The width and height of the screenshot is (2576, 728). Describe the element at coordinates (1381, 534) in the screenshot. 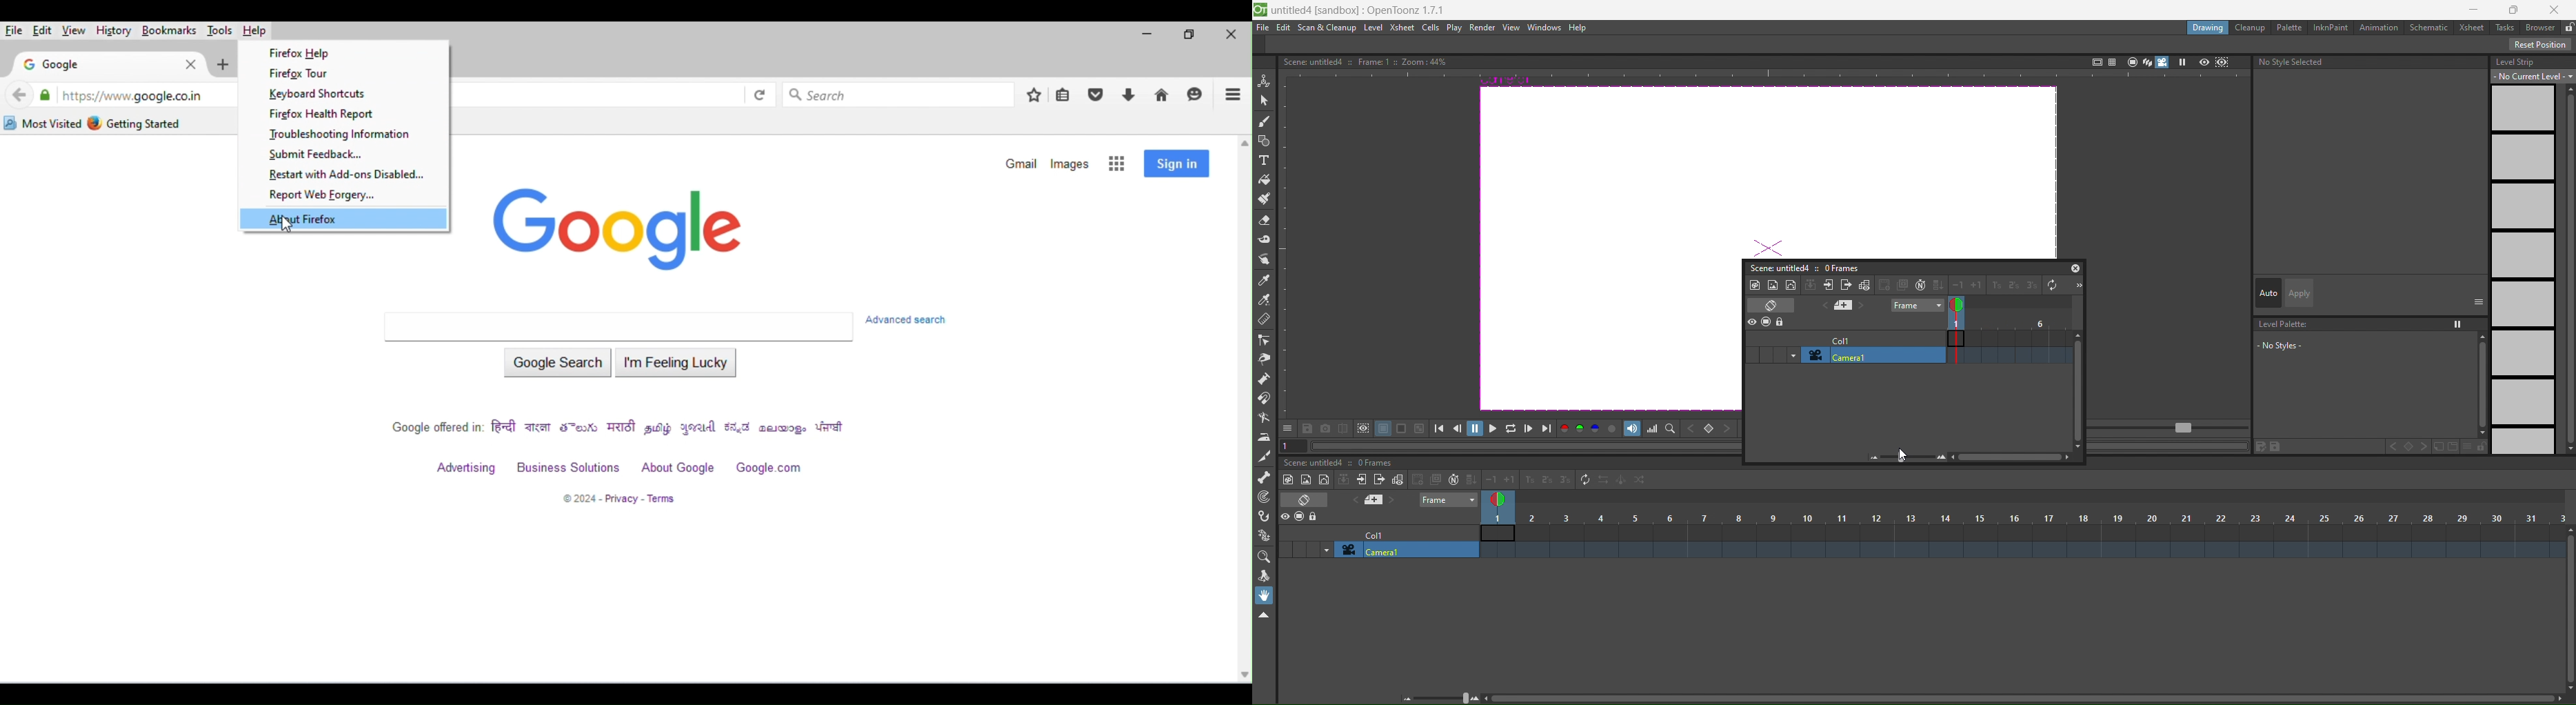

I see `col1` at that location.